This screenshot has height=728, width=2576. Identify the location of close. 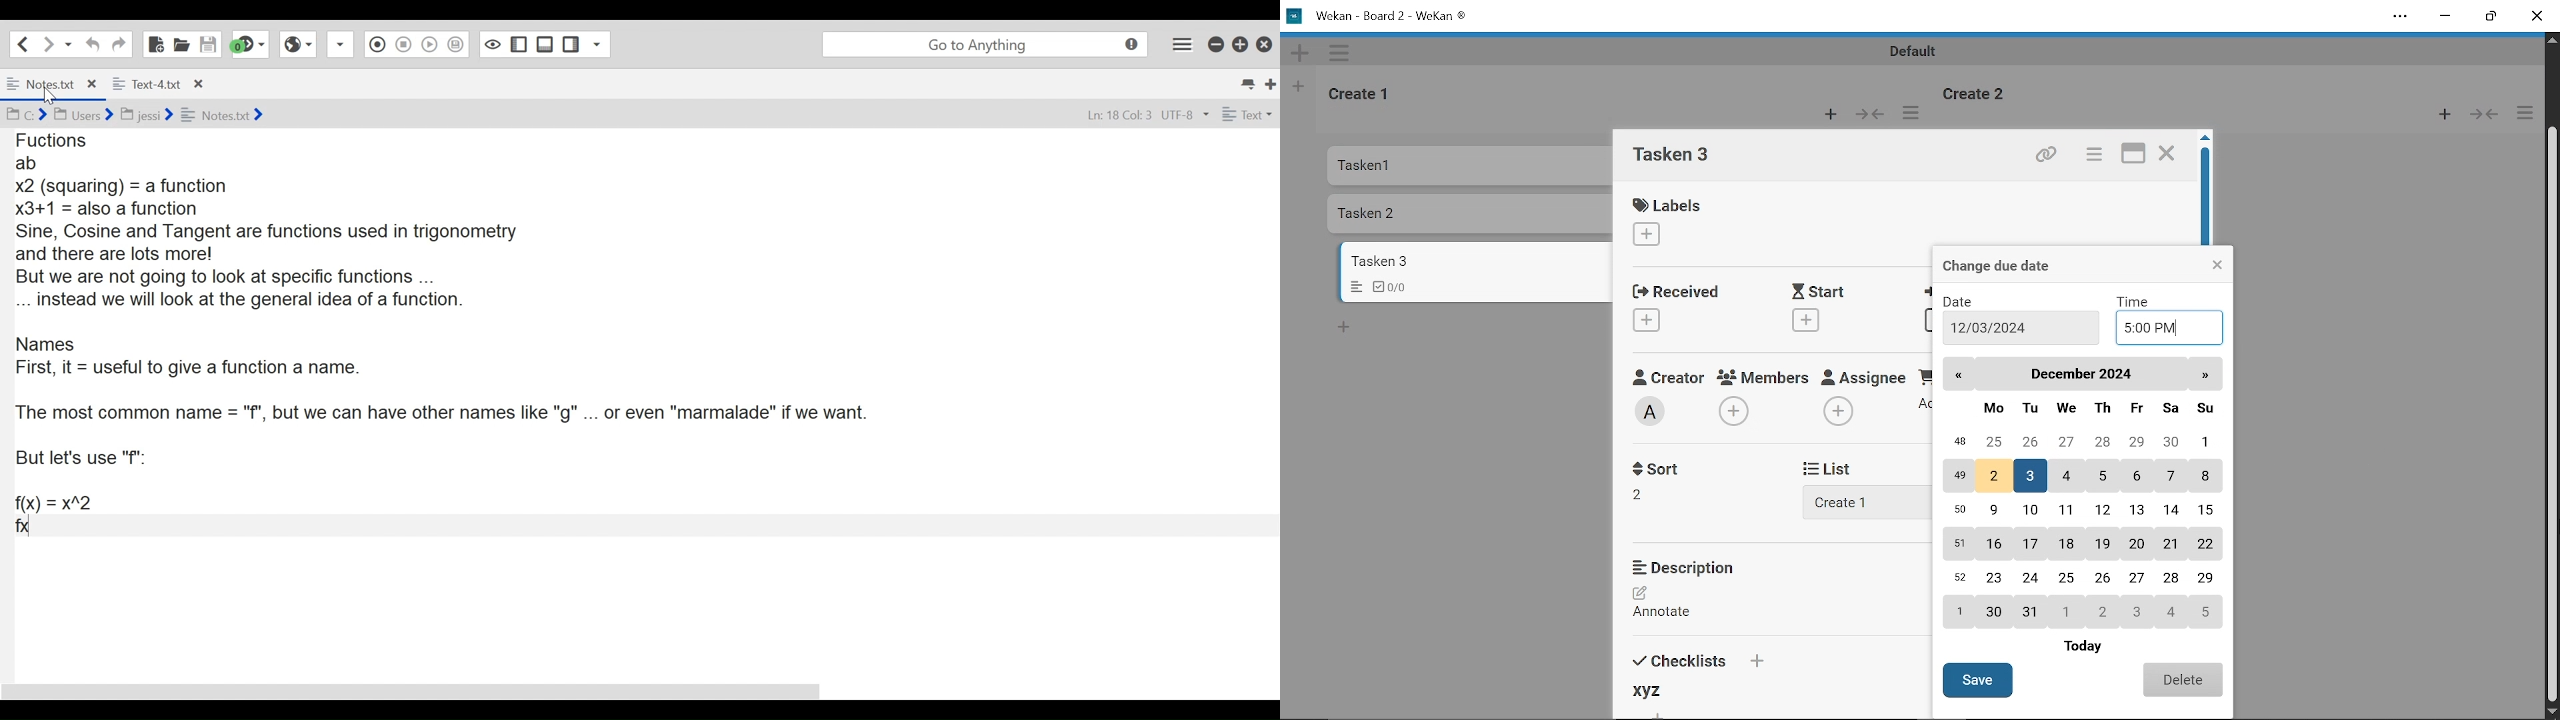
(95, 82).